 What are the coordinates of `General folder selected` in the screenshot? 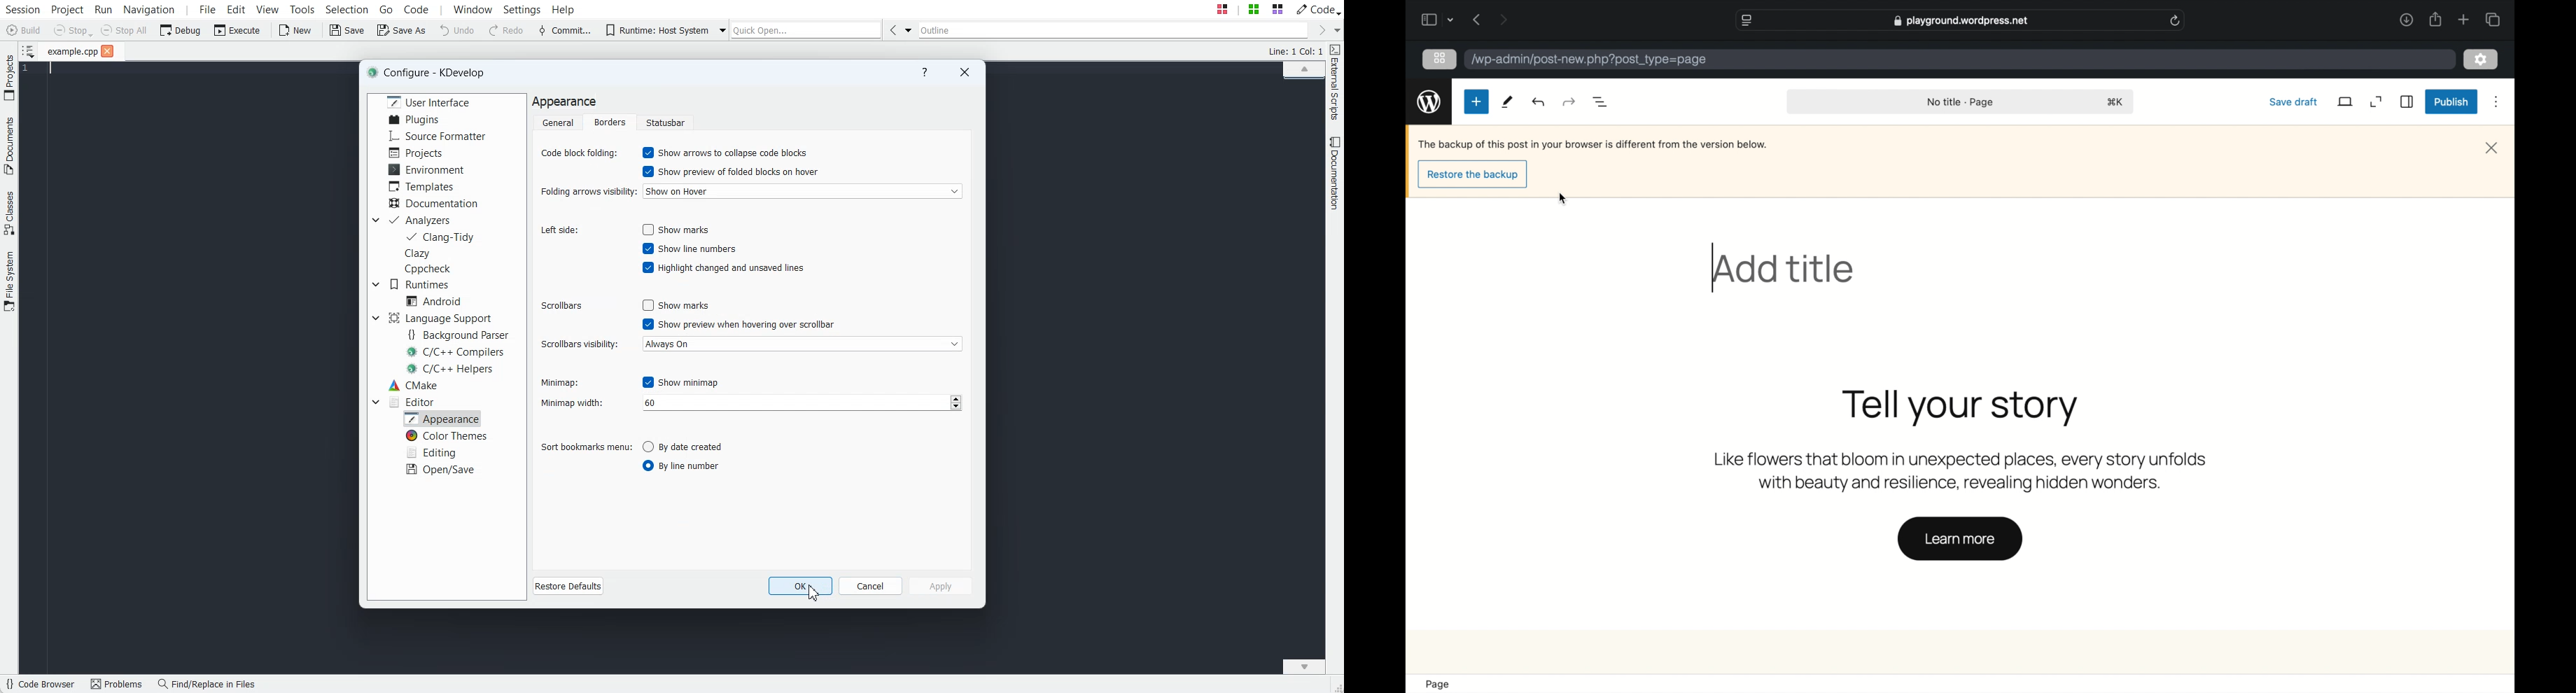 It's located at (556, 122).